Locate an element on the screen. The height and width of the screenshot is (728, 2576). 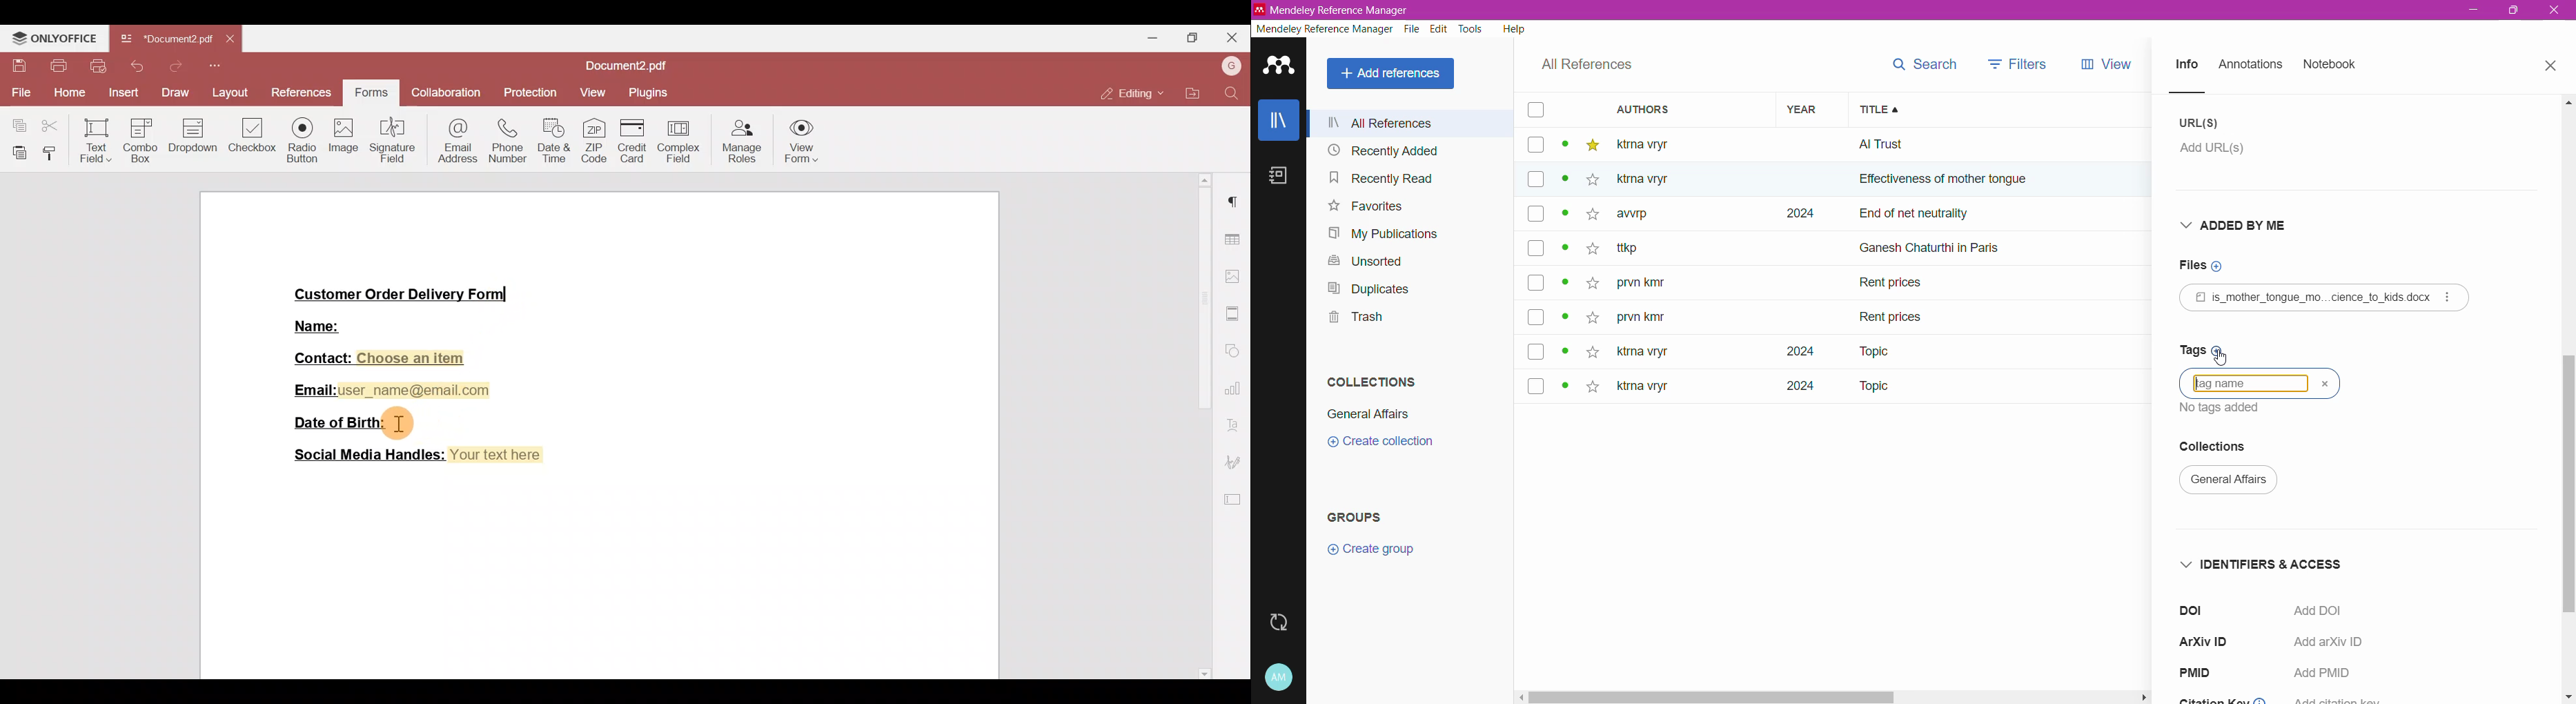
ktma vtyr is located at coordinates (1652, 144).